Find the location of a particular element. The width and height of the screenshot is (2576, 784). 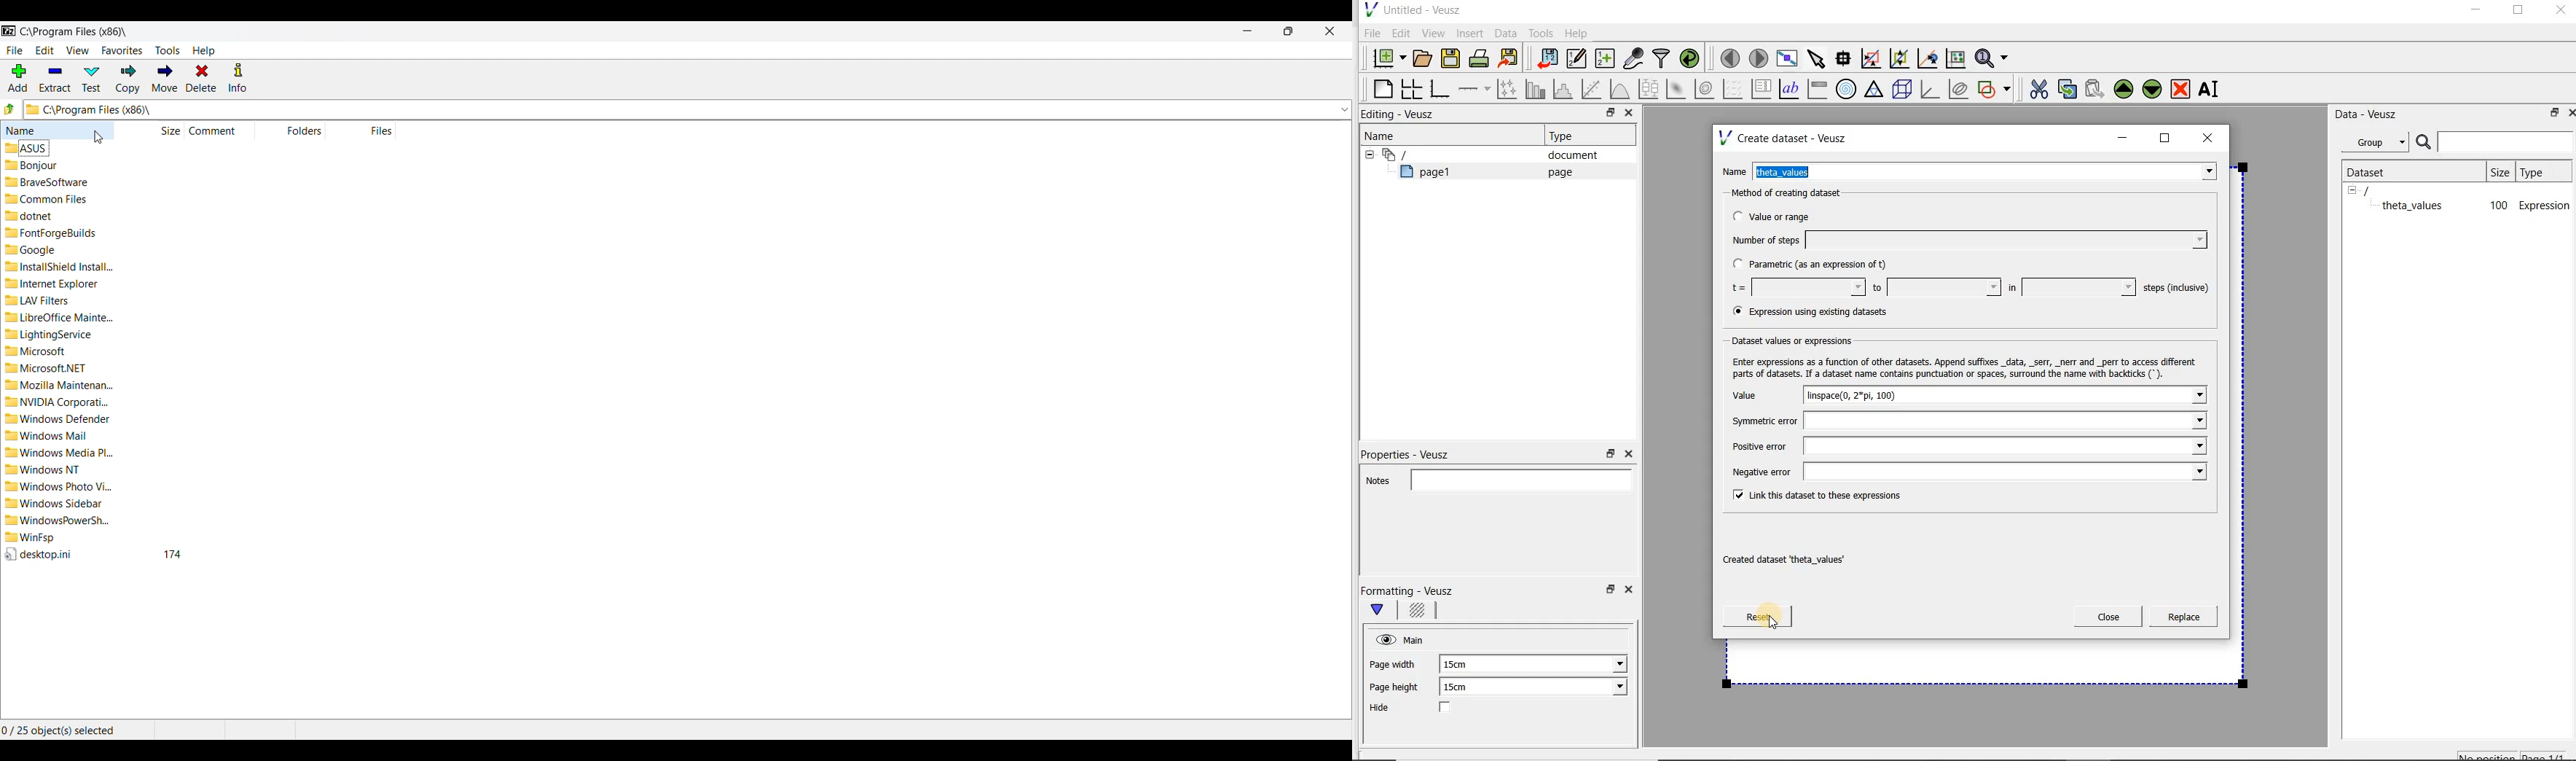

Close is located at coordinates (1627, 114).